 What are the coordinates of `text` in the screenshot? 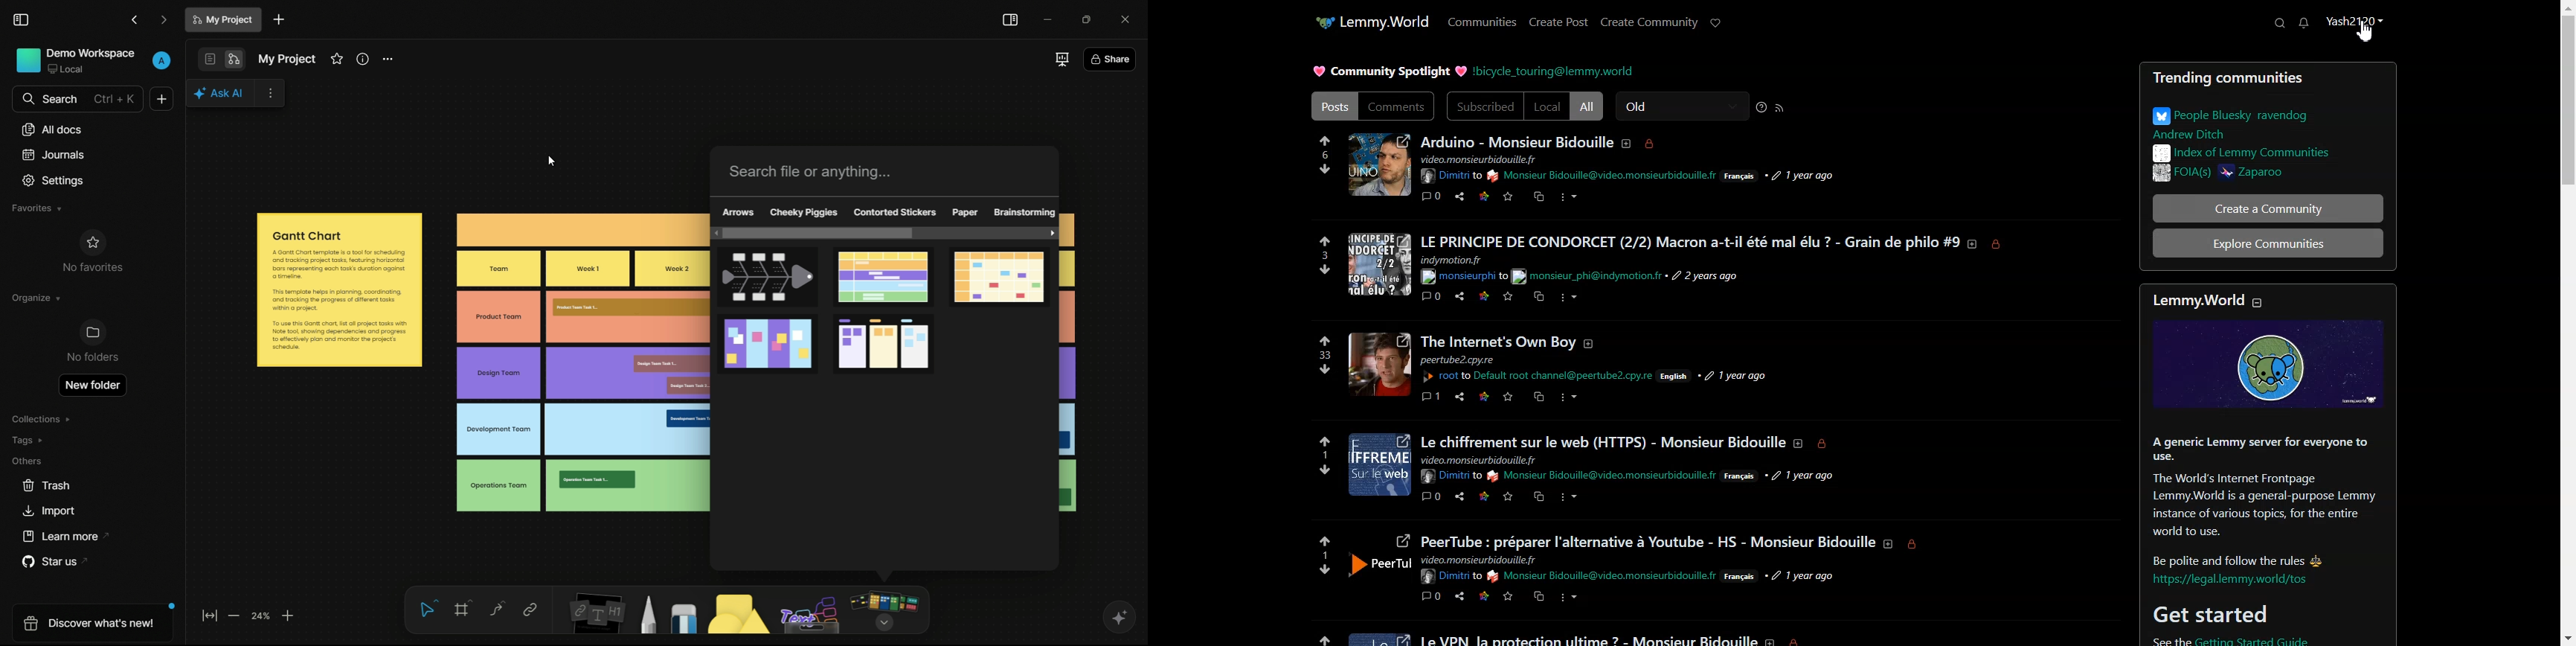 It's located at (1458, 260).